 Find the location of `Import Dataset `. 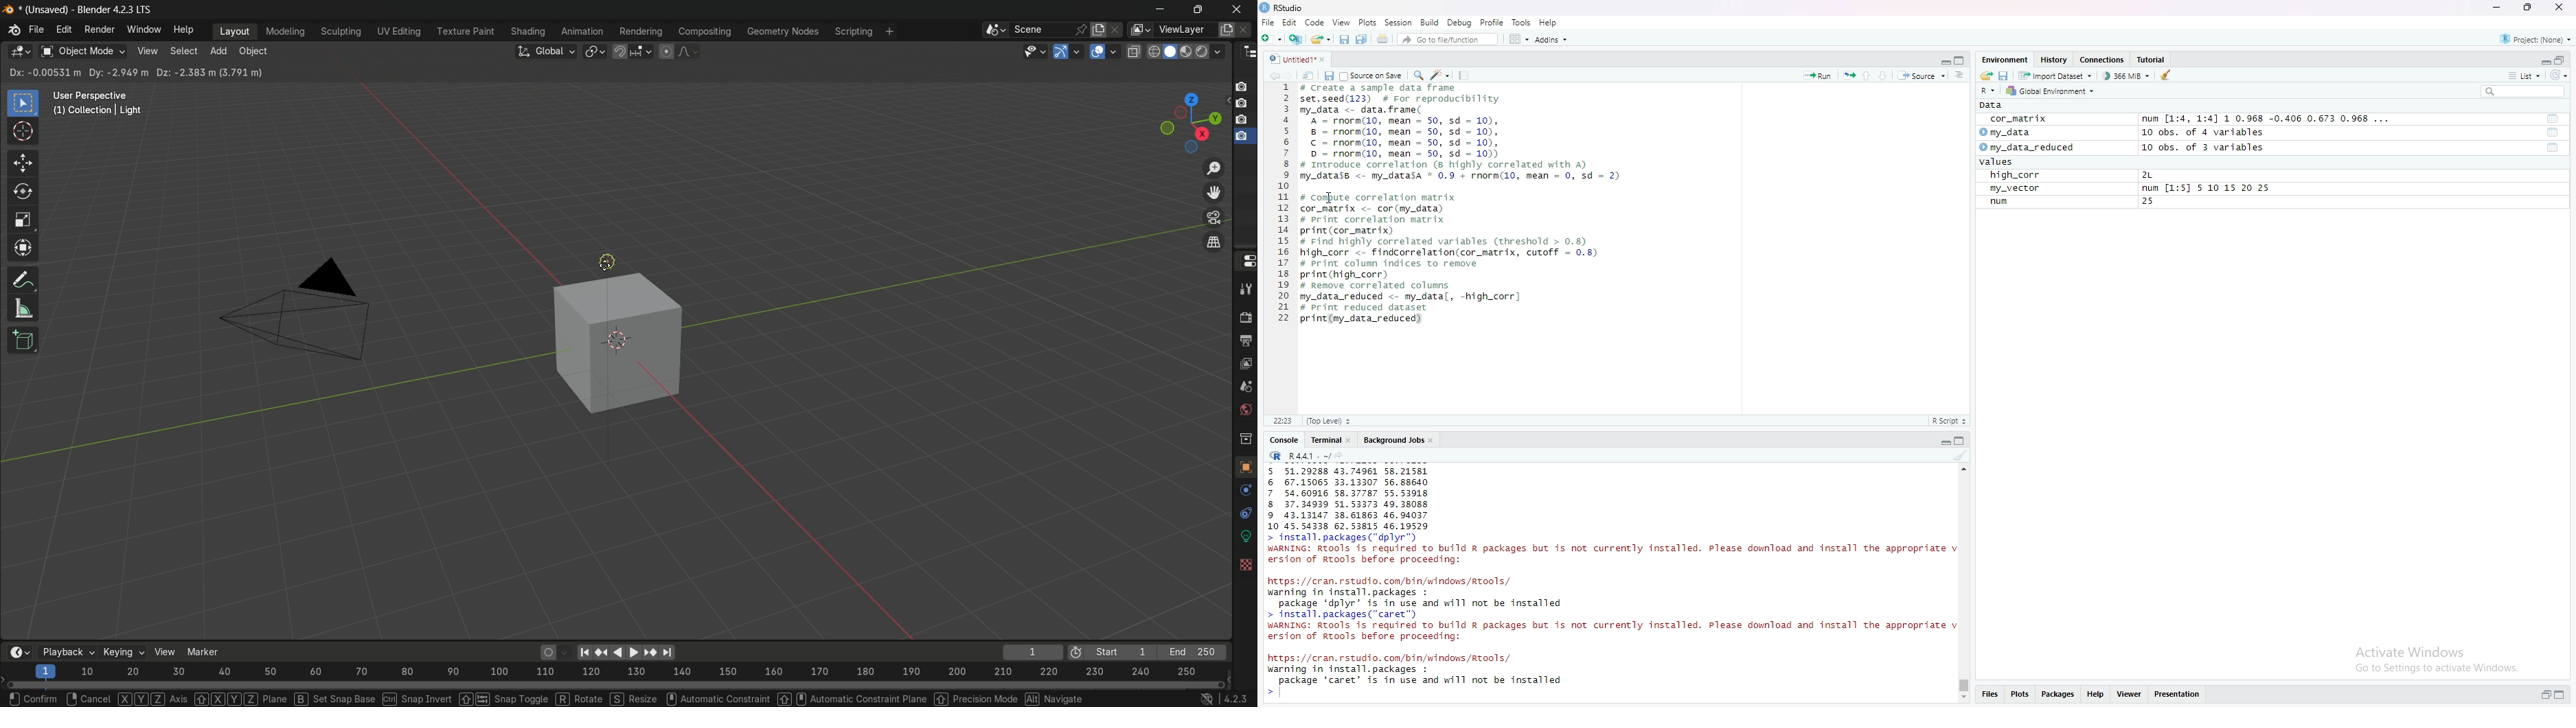

Import Dataset  is located at coordinates (2055, 76).